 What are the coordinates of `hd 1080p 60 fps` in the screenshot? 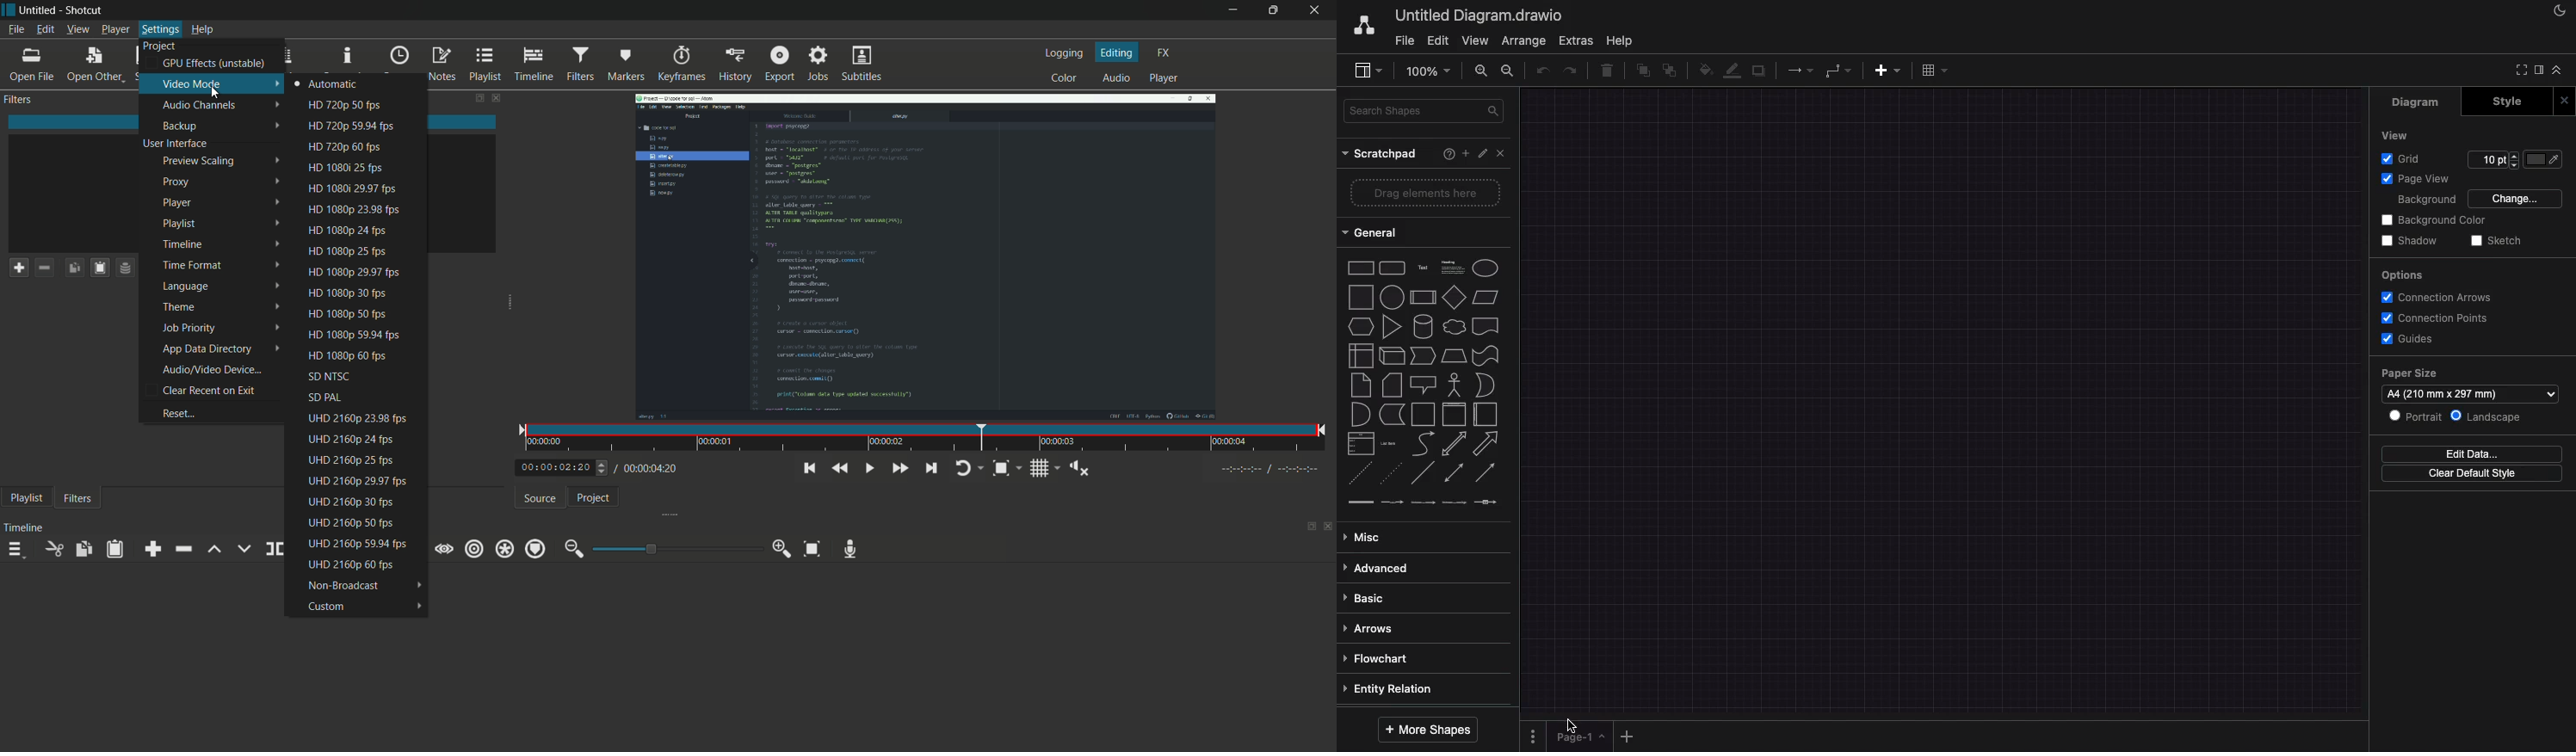 It's located at (357, 355).